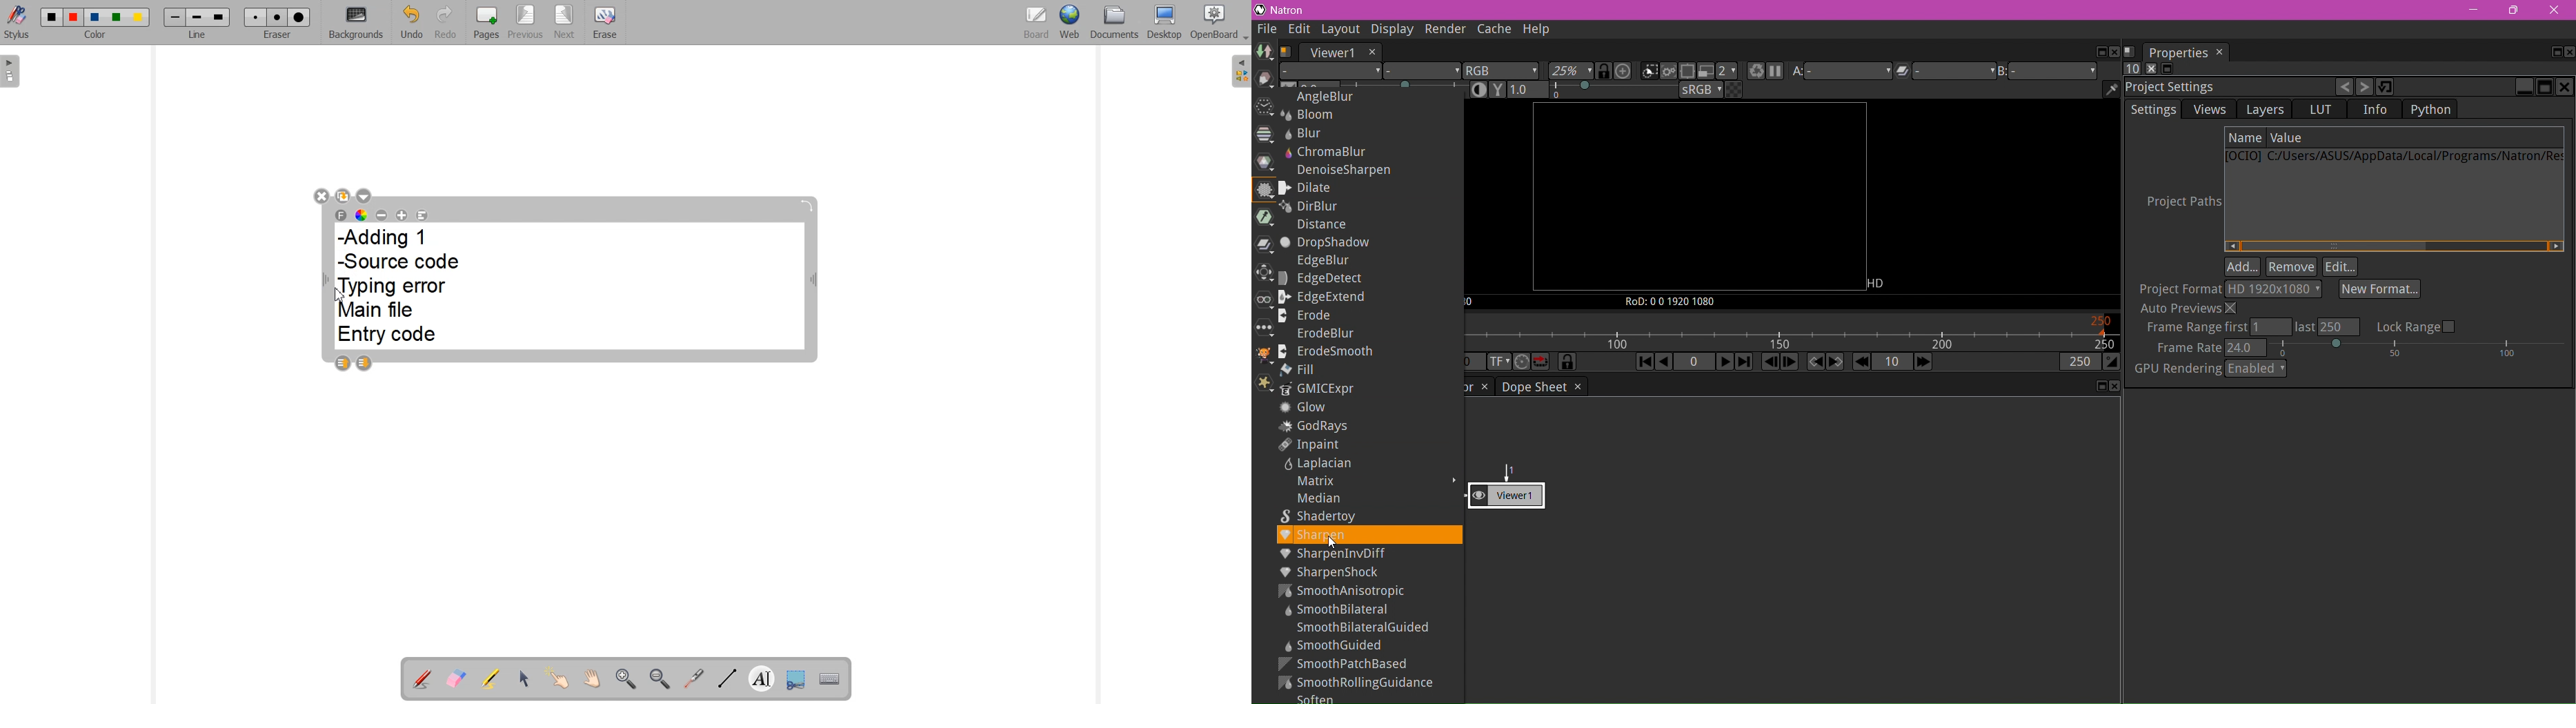  Describe the element at coordinates (1037, 23) in the screenshot. I see `Board` at that location.